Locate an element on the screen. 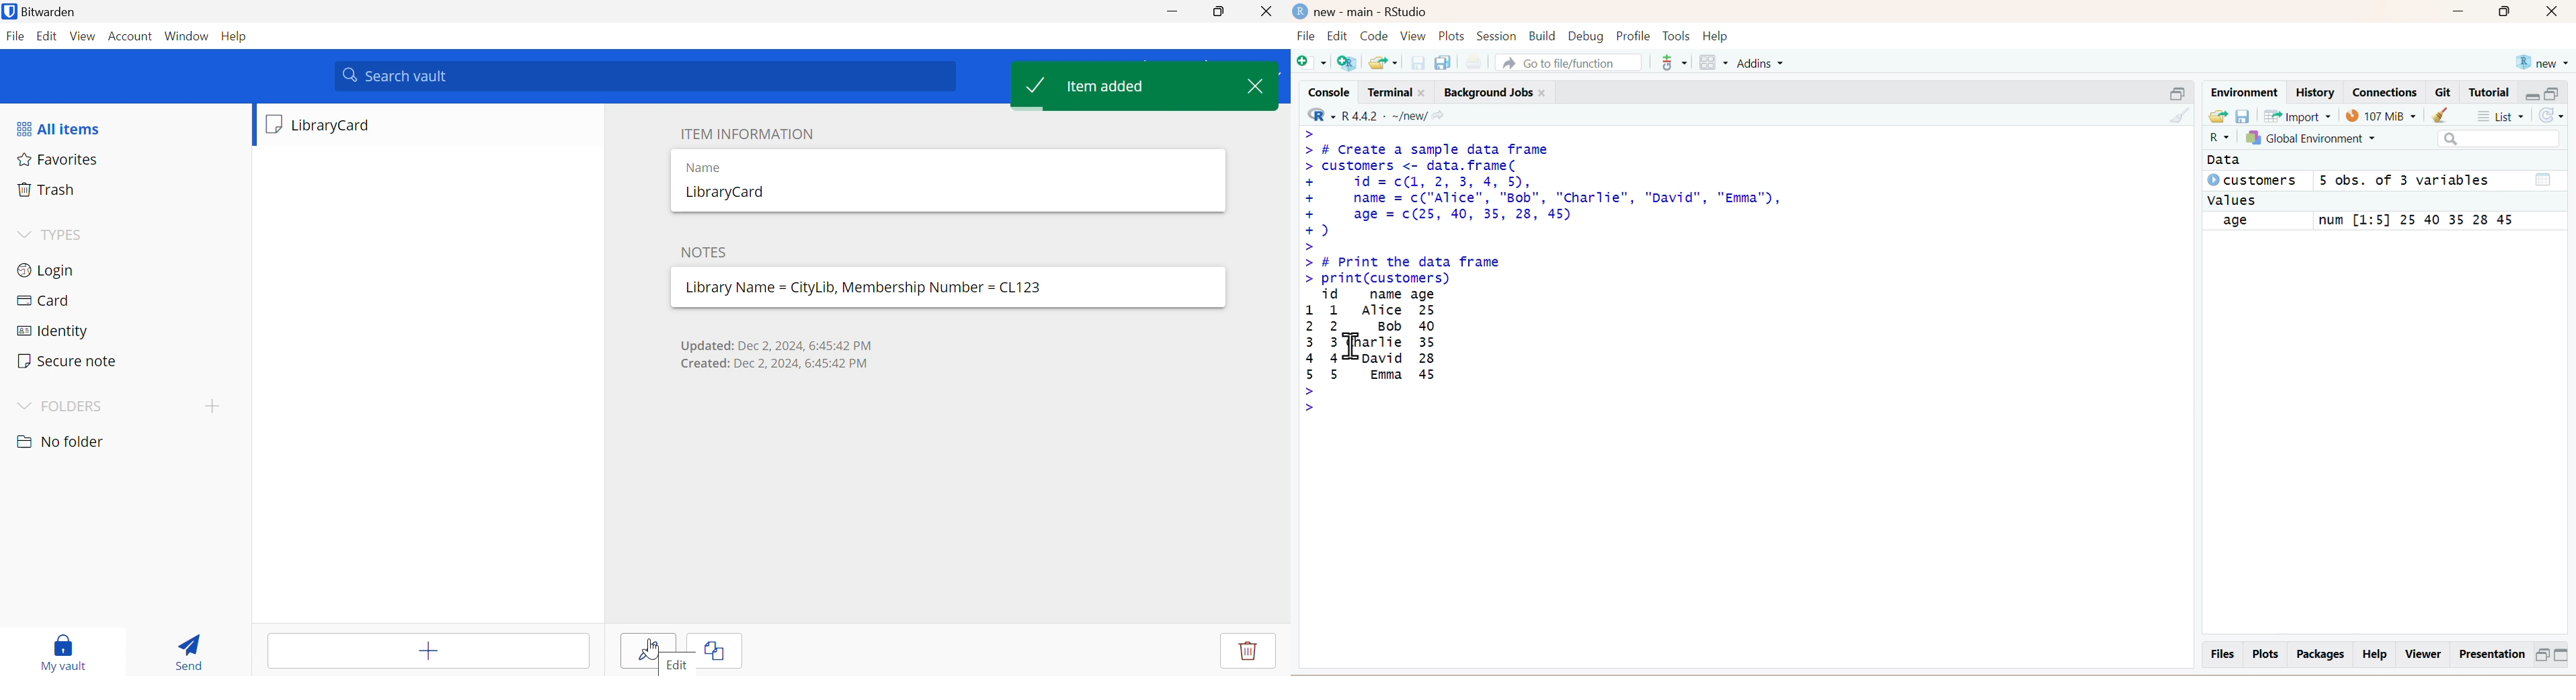  values is located at coordinates (2233, 201).